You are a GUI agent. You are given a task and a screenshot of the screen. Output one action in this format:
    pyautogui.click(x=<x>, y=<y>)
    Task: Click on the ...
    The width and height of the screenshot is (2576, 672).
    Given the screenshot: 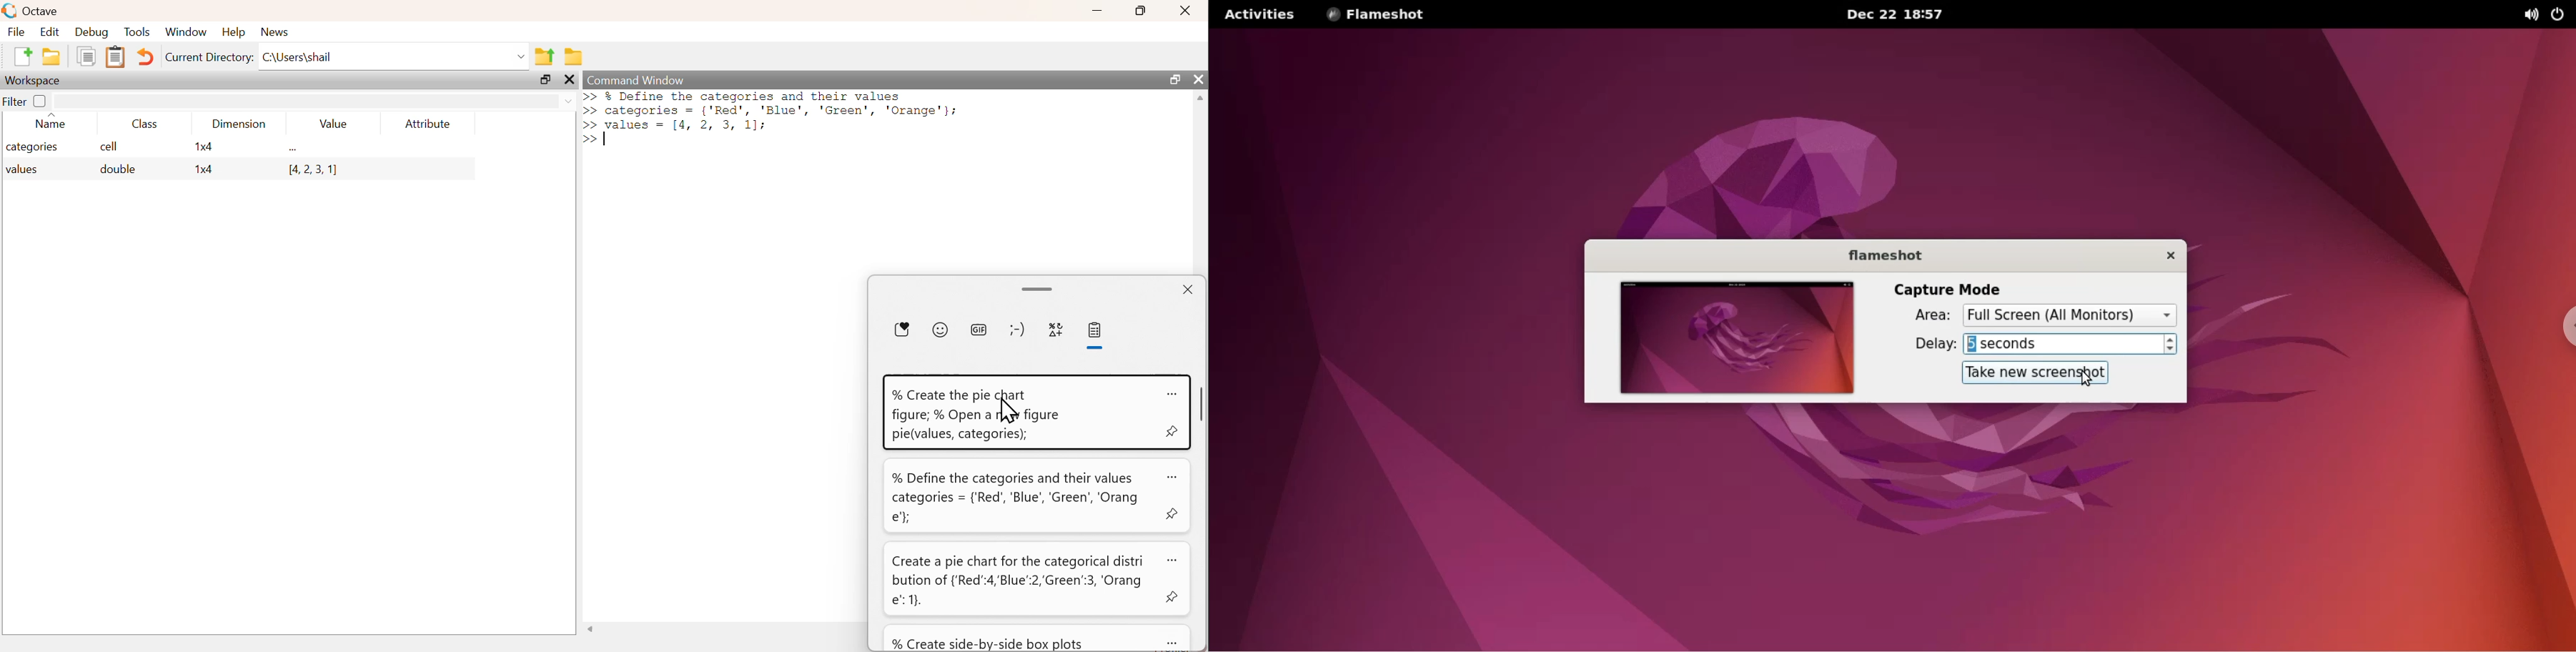 What is the action you would take?
    pyautogui.click(x=294, y=149)
    